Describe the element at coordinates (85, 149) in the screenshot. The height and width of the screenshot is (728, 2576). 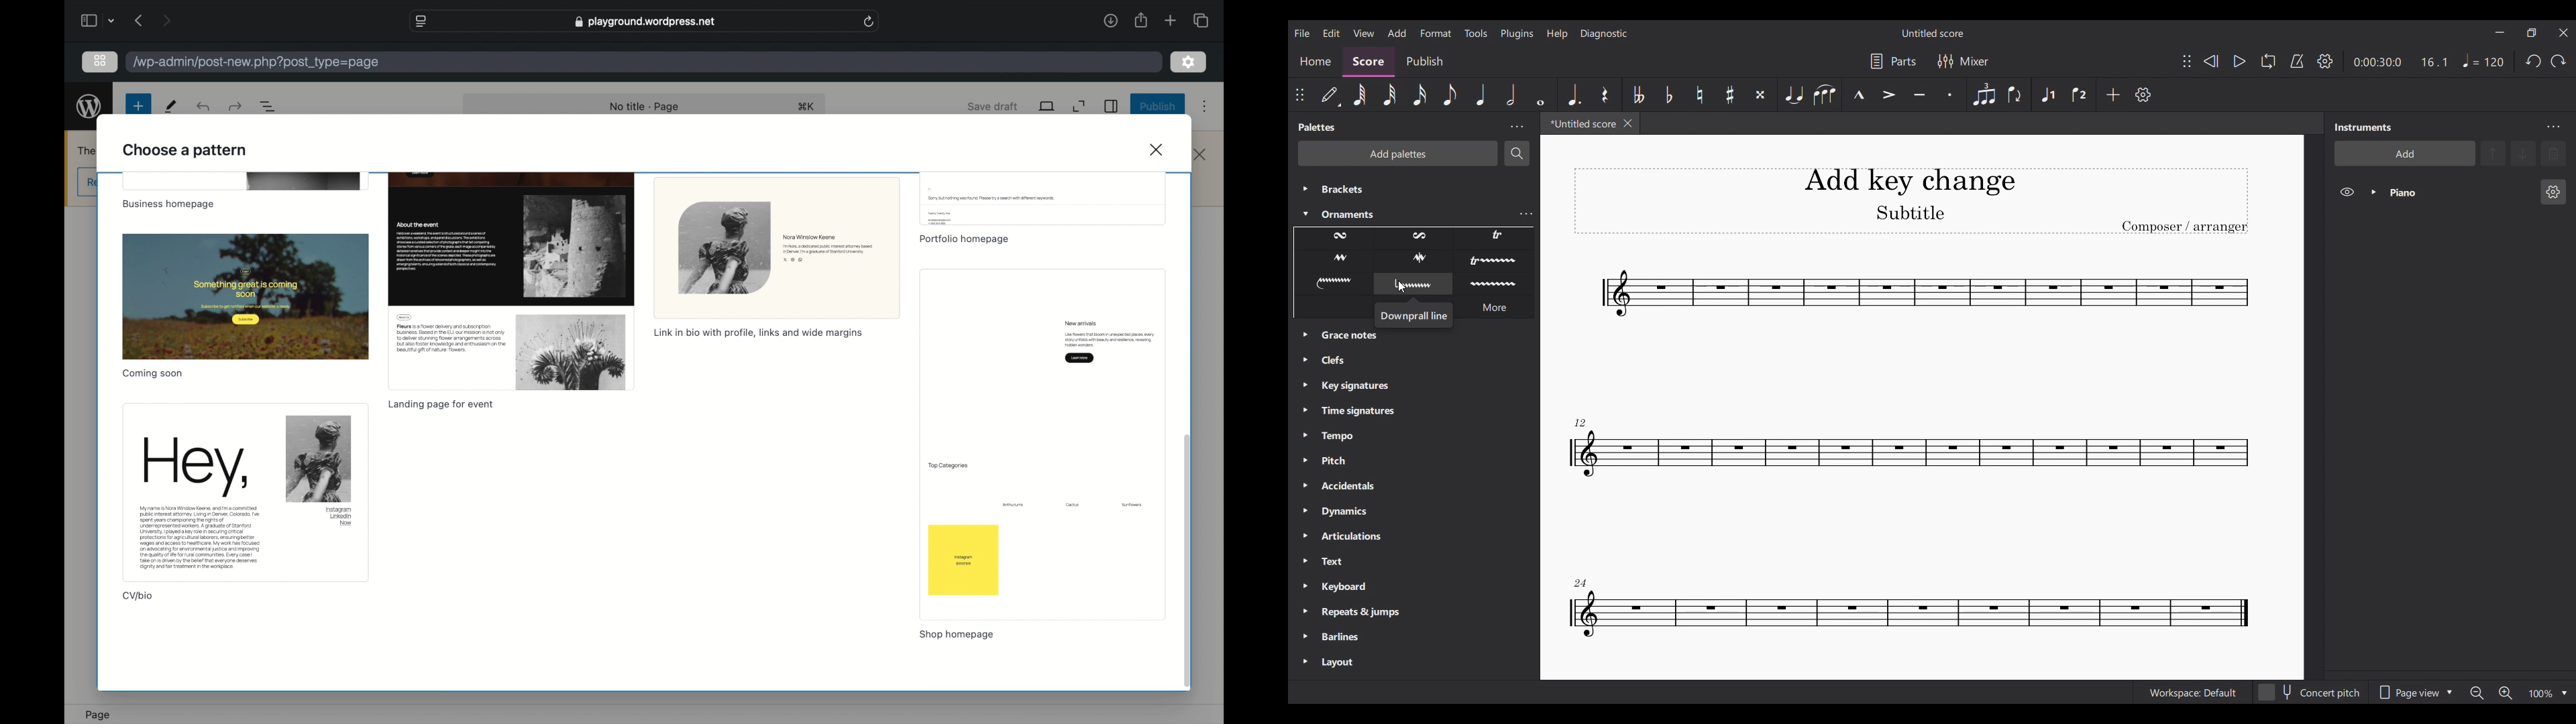
I see `obscure text` at that location.